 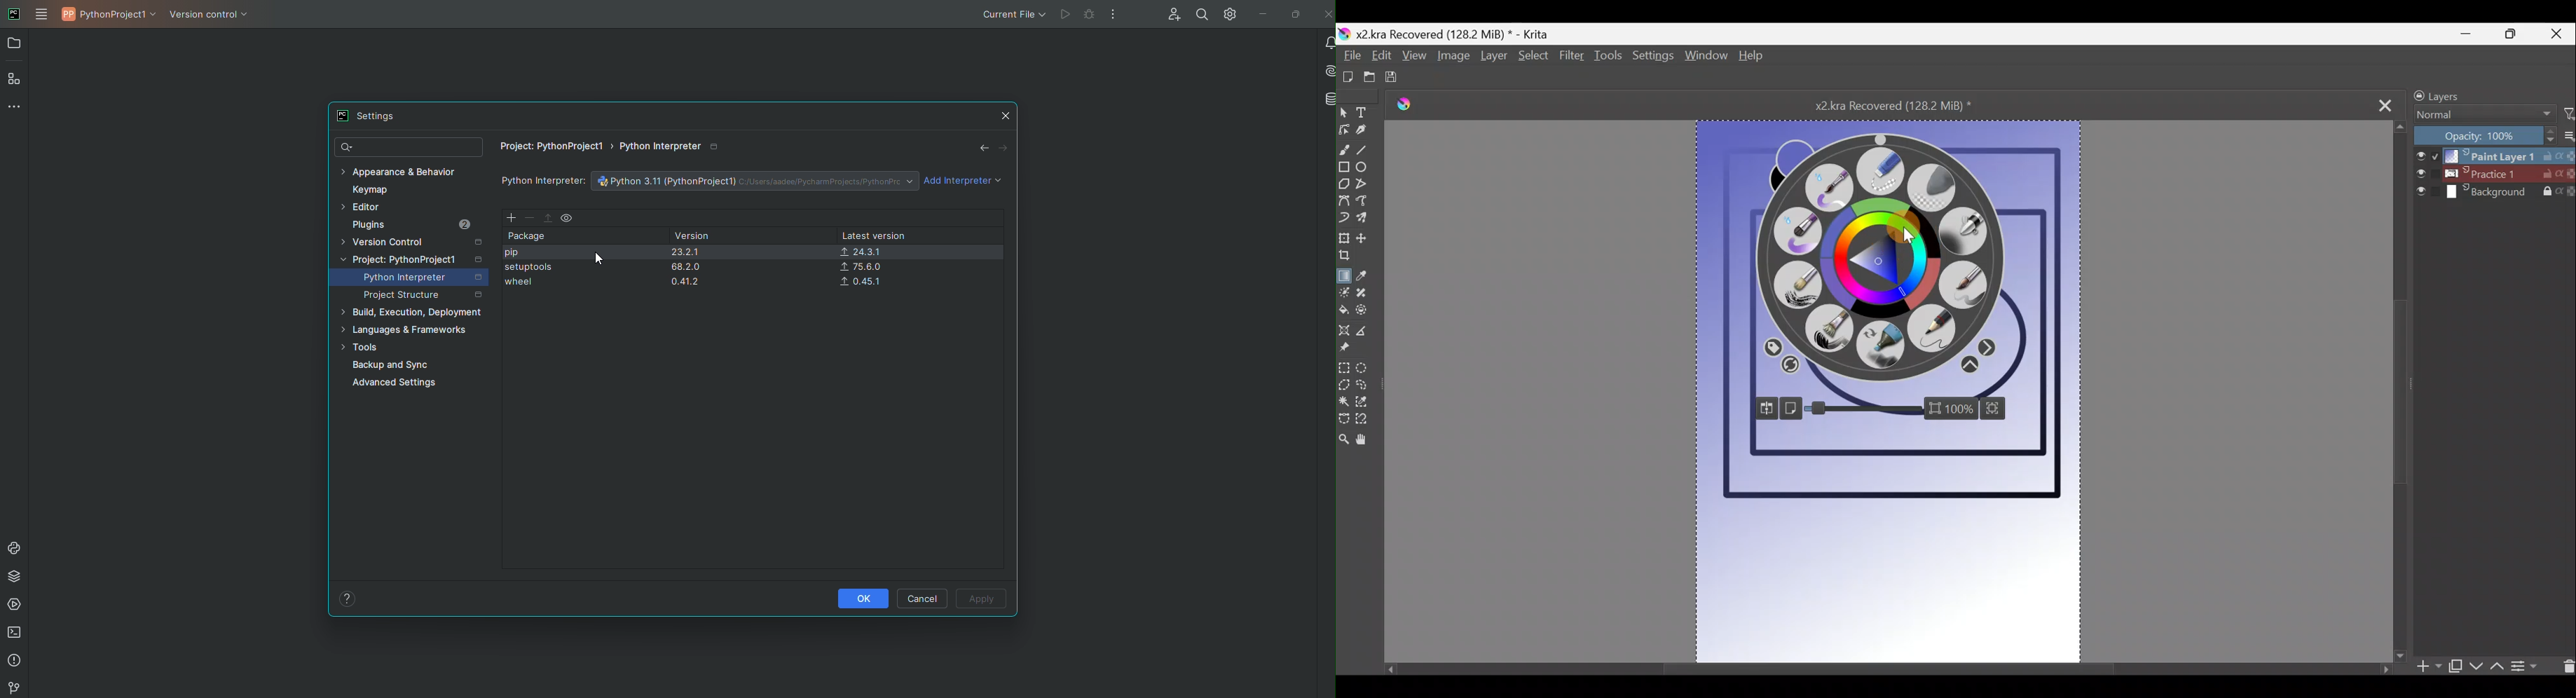 What do you see at coordinates (1414, 59) in the screenshot?
I see `View` at bounding box center [1414, 59].